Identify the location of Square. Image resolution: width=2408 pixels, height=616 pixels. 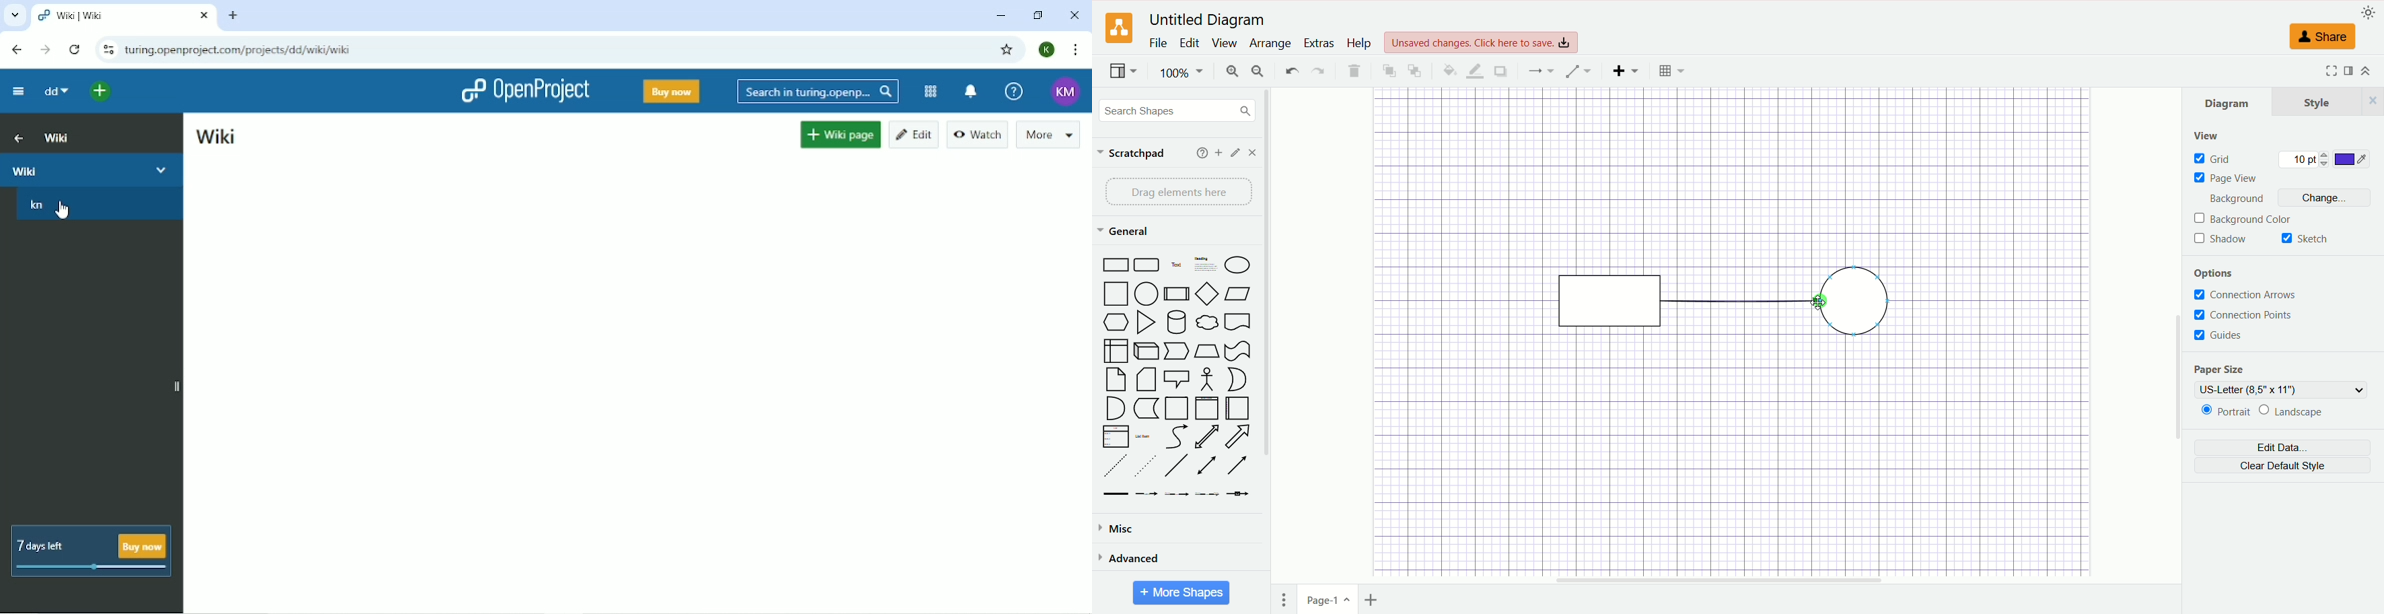
(1116, 295).